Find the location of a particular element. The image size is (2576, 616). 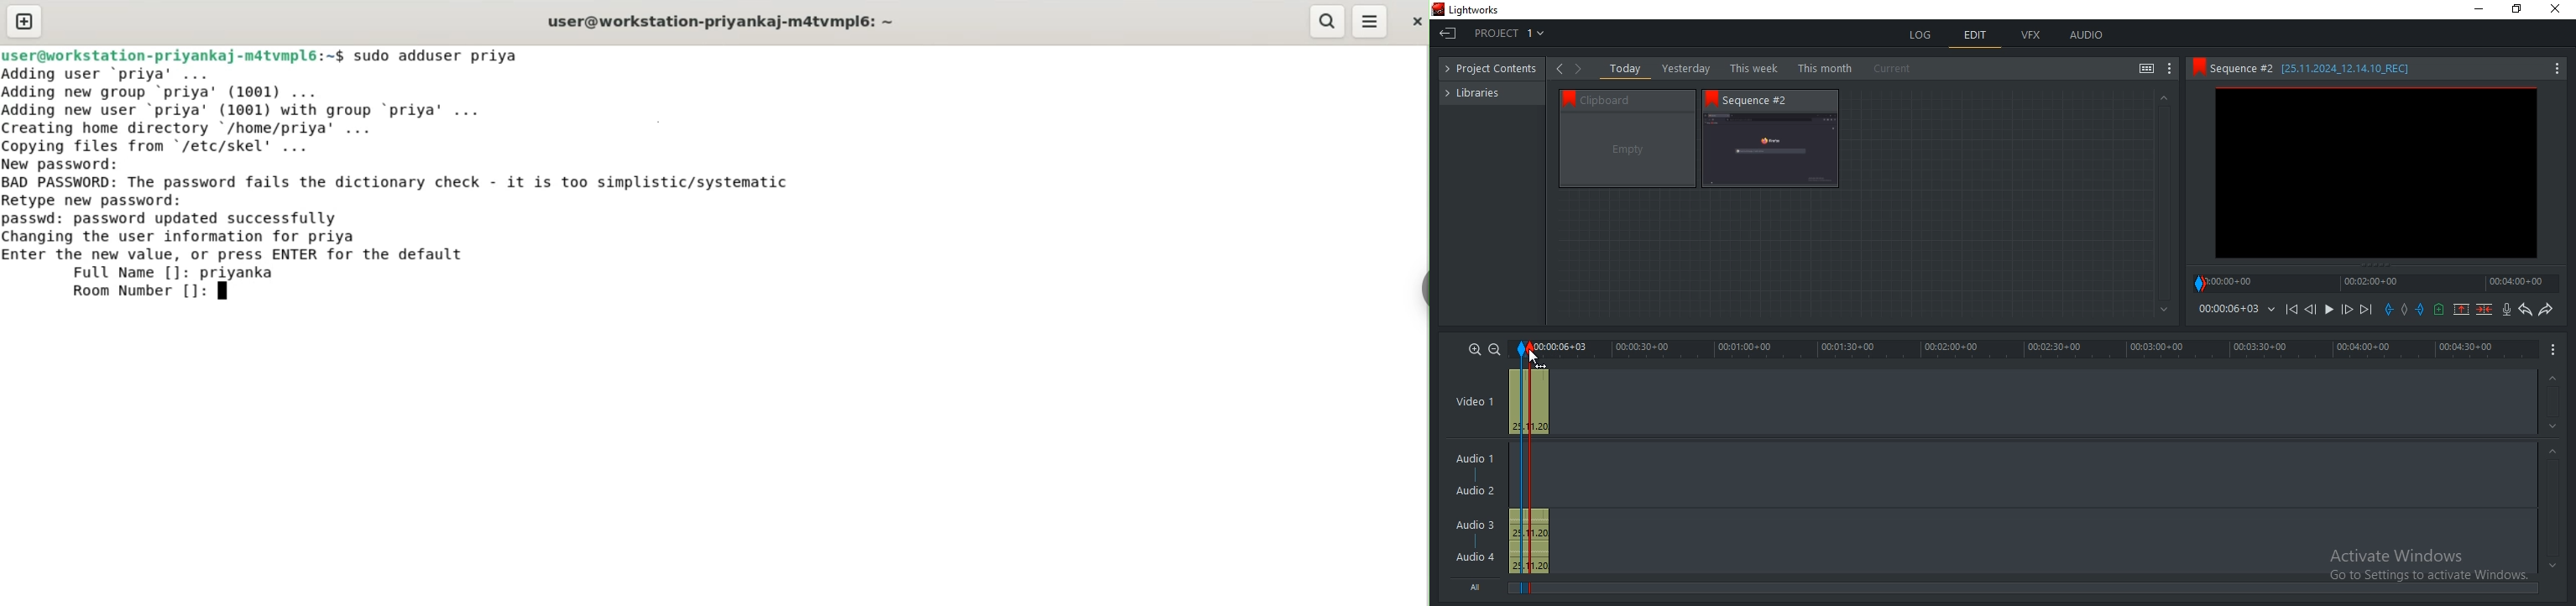

Greyed out up arrow is located at coordinates (2555, 453).